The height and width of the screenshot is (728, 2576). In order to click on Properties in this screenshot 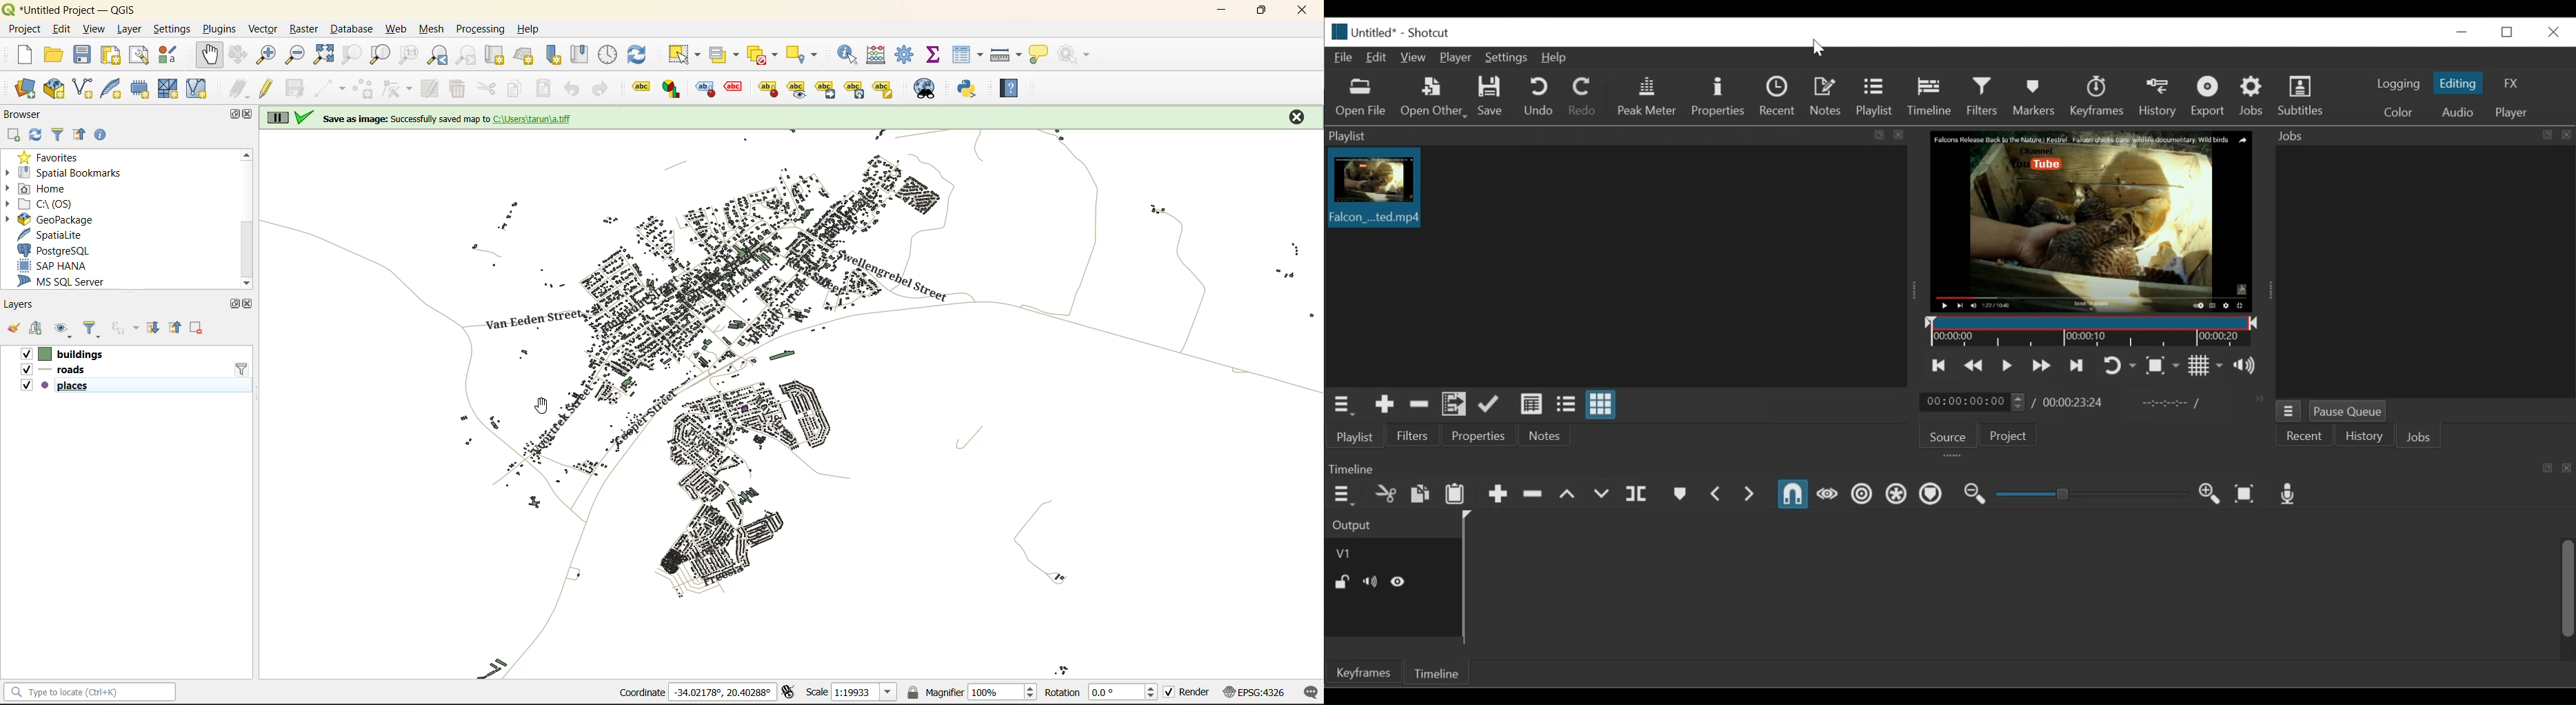, I will do `click(1718, 97)`.